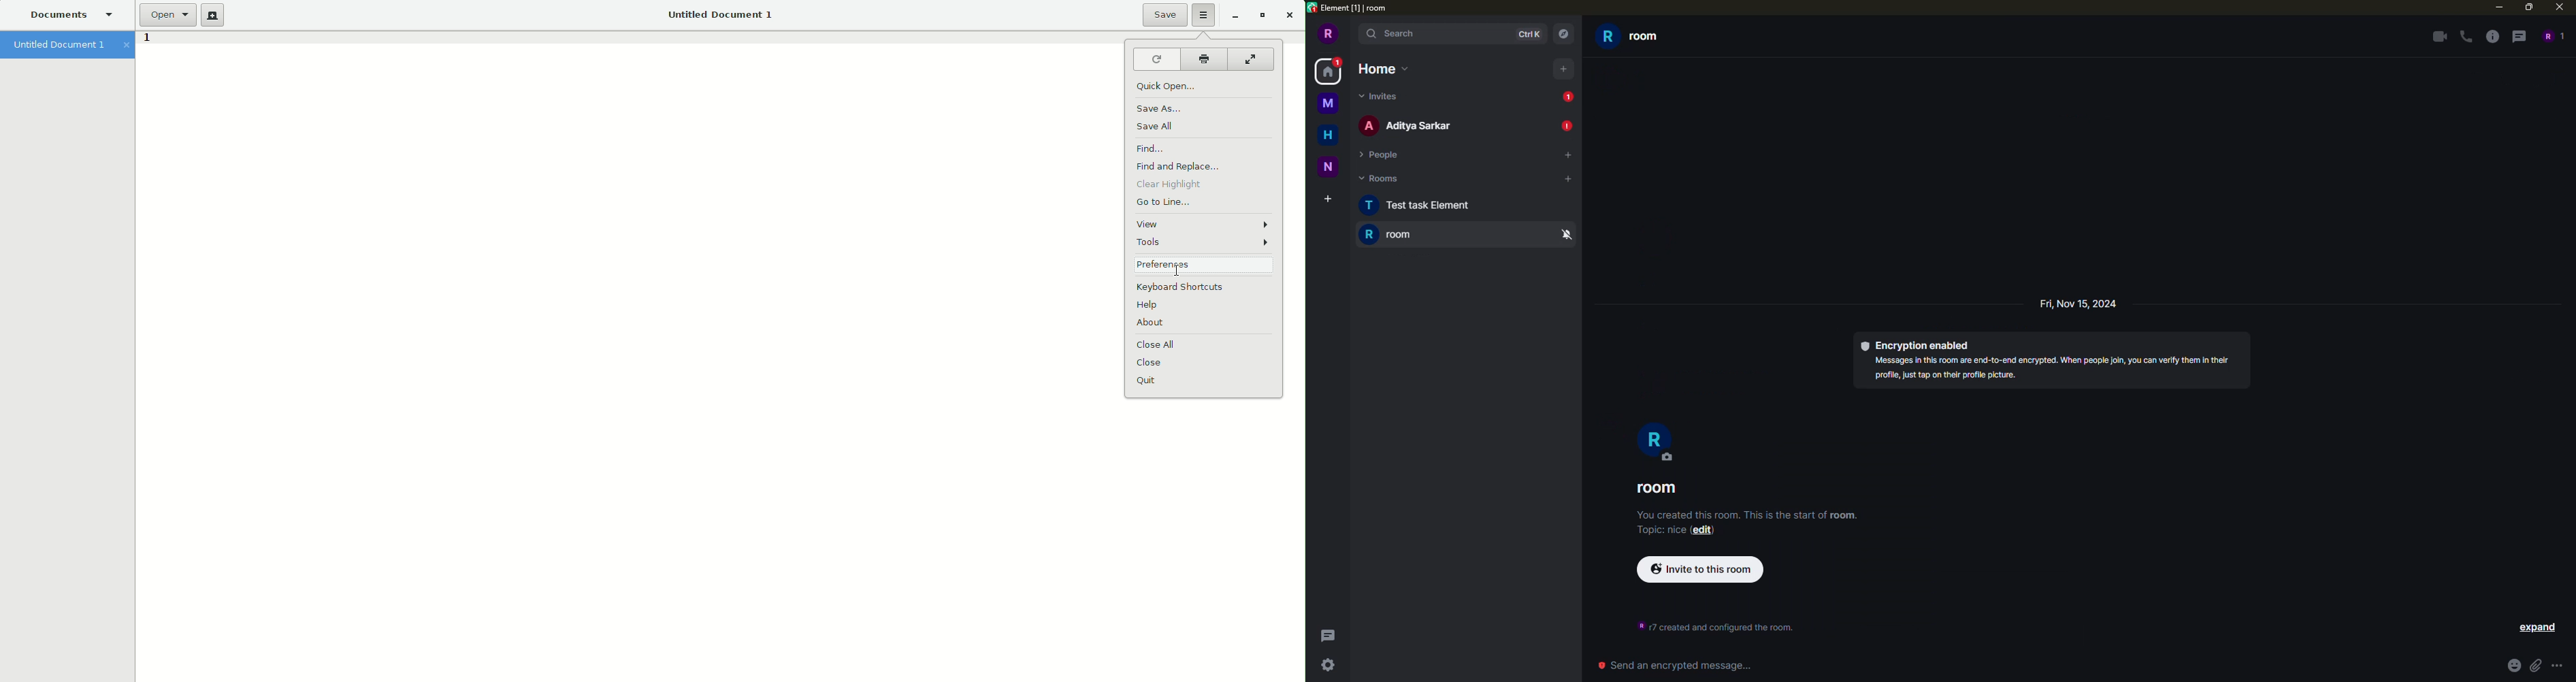 The height and width of the screenshot is (700, 2576). What do you see at coordinates (1178, 271) in the screenshot?
I see `cursor` at bounding box center [1178, 271].